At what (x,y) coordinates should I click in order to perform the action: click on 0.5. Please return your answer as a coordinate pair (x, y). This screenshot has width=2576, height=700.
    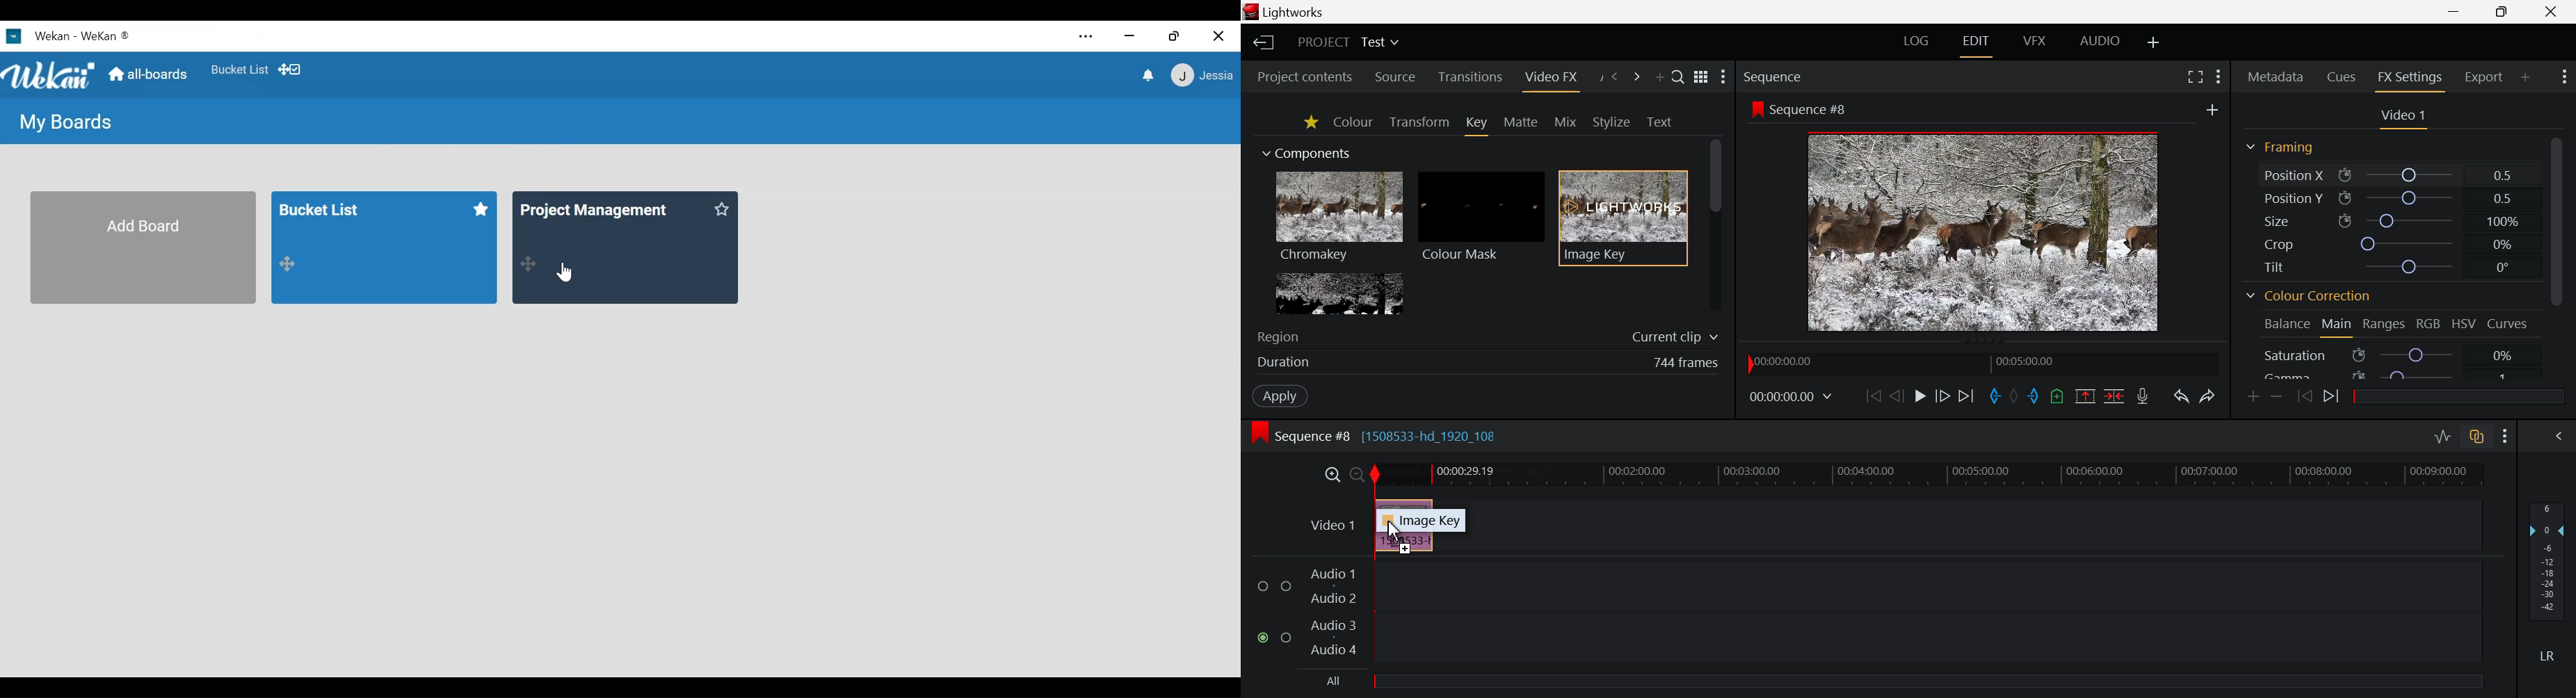
    Looking at the image, I should click on (2502, 175).